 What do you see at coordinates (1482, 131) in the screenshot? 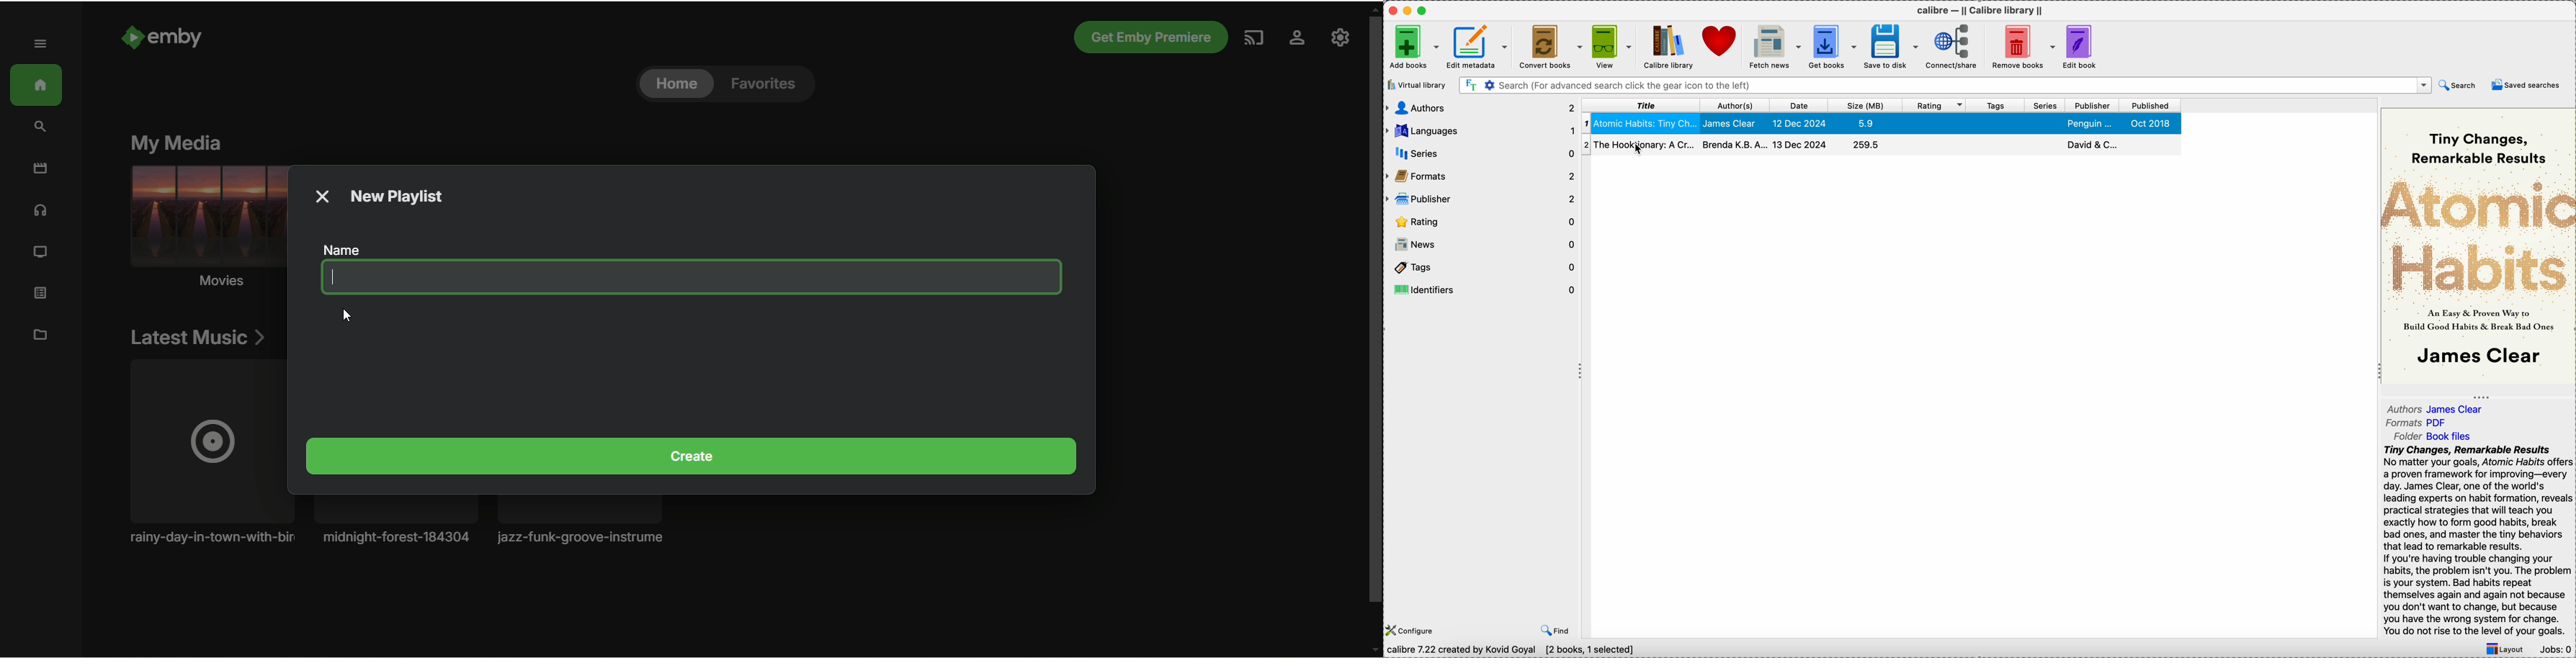
I see `languages` at bounding box center [1482, 131].